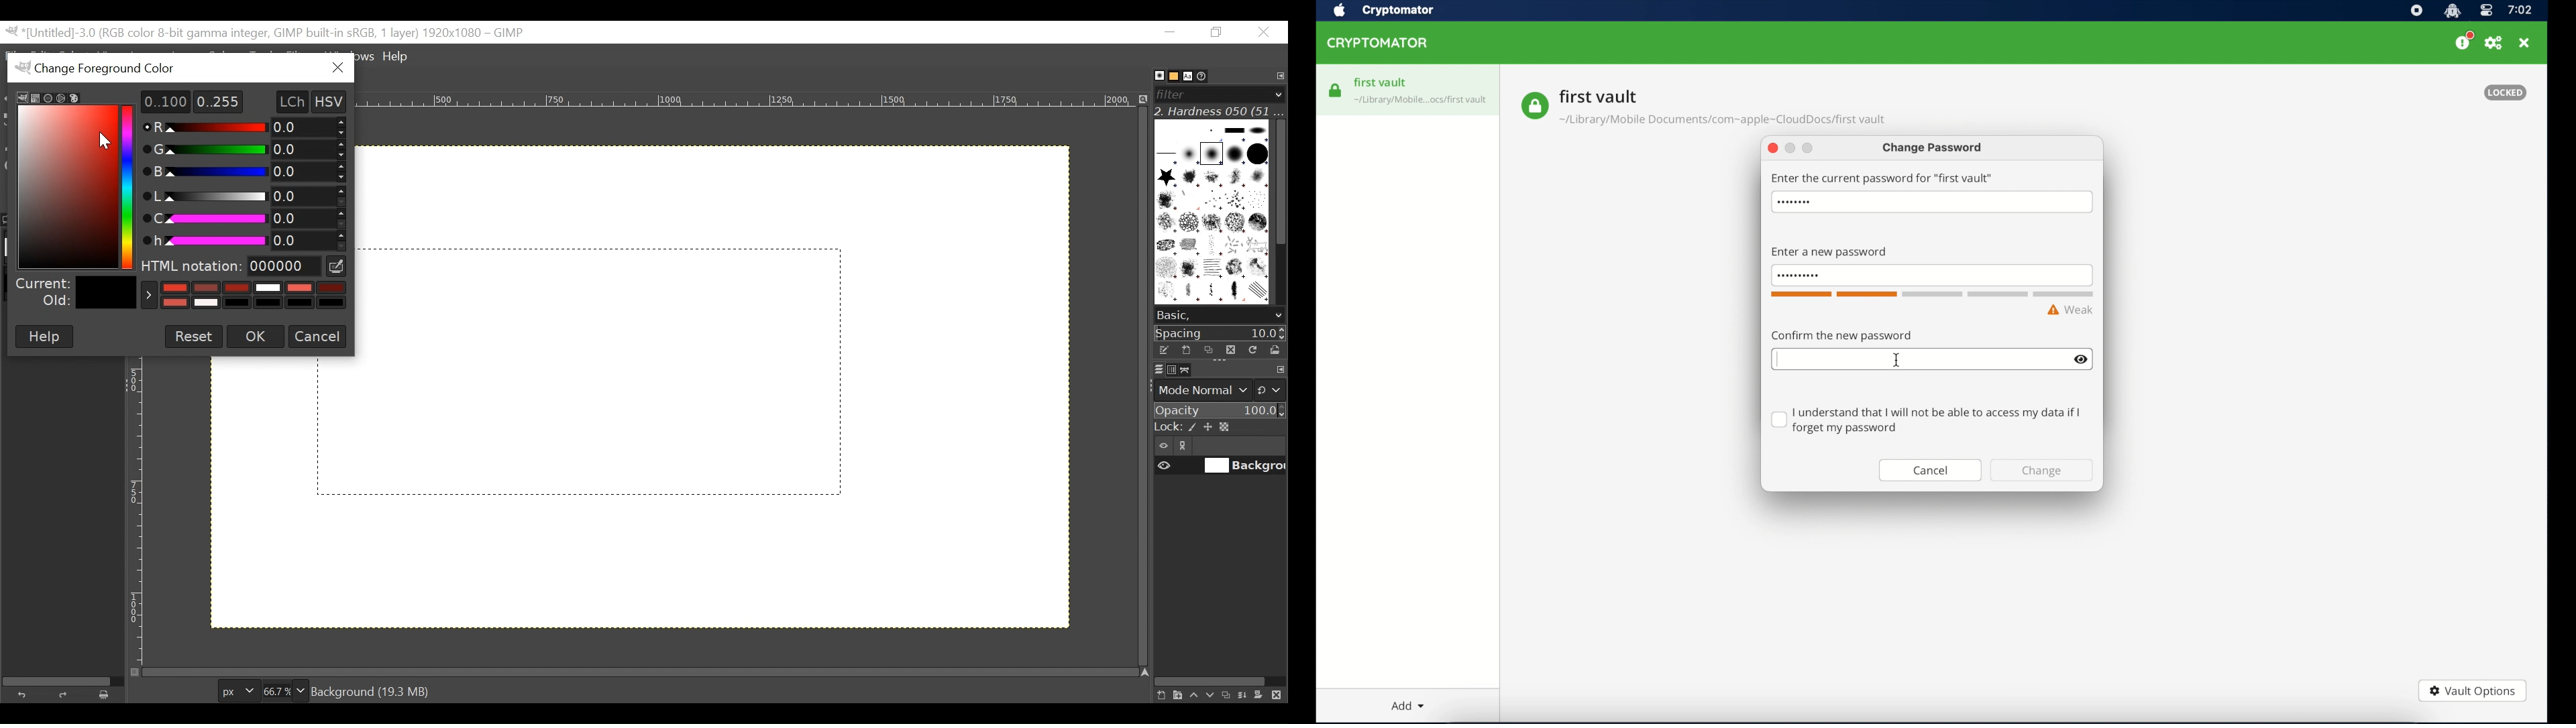  I want to click on Lock, so click(1219, 428).